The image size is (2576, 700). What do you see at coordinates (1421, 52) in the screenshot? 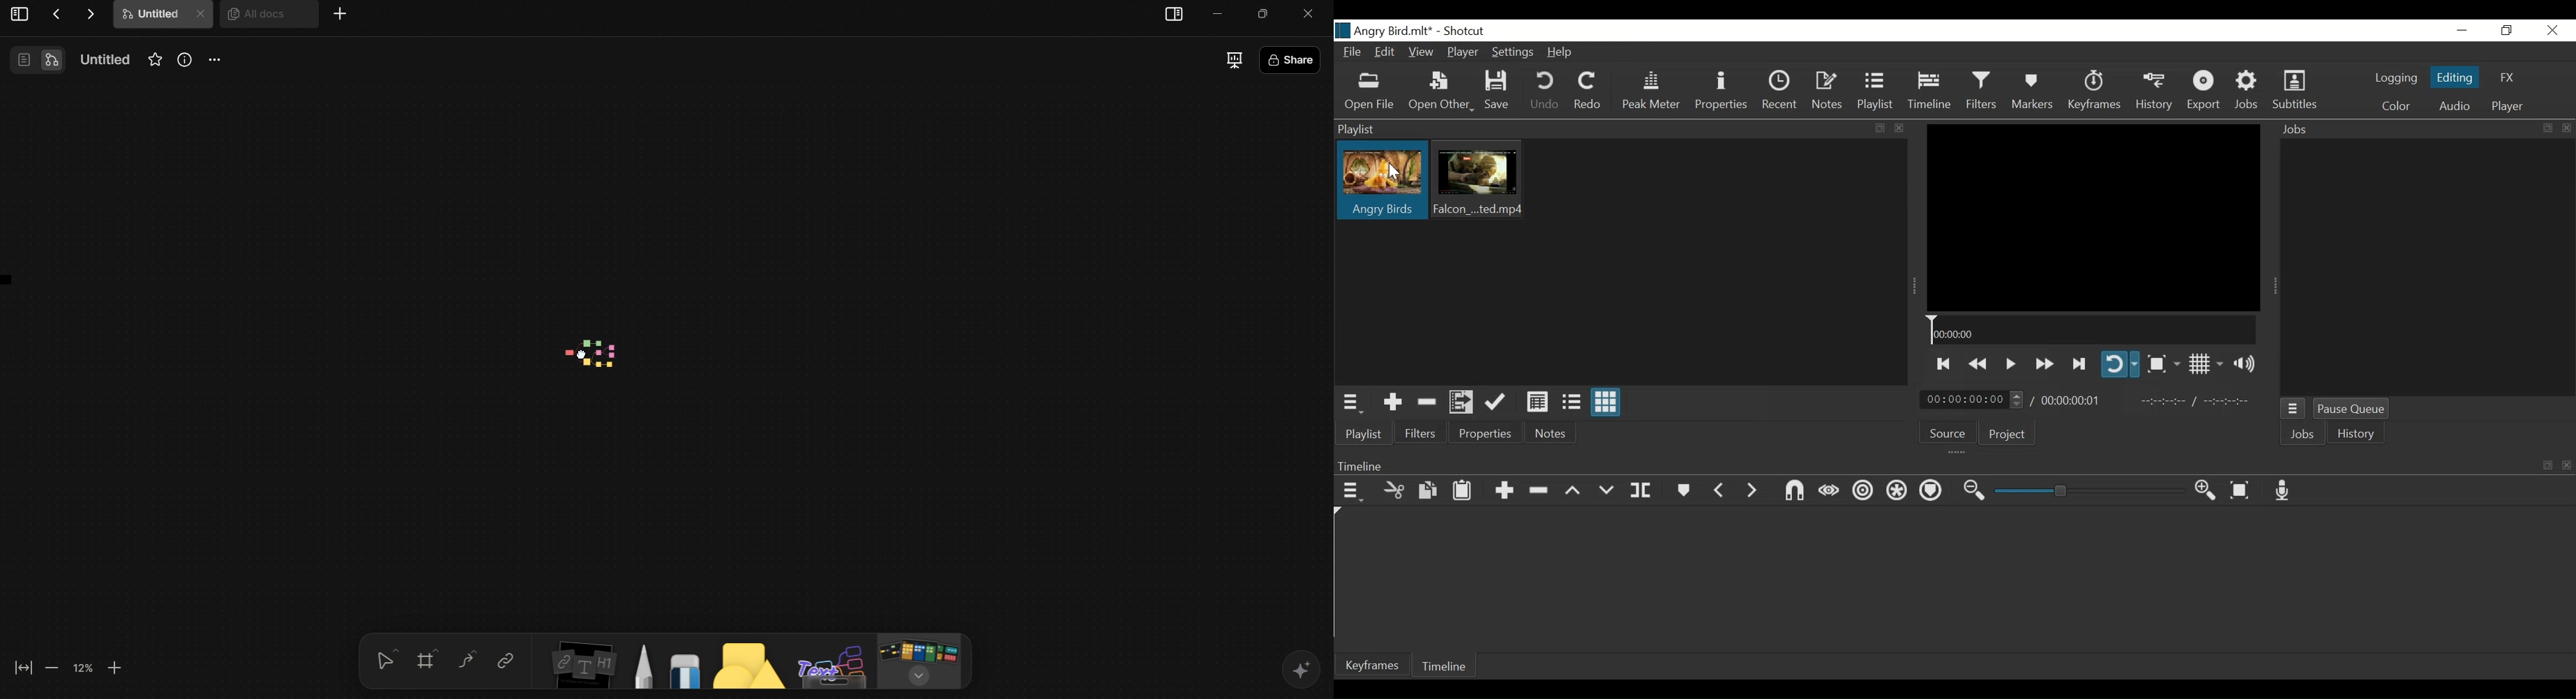
I see `View` at bounding box center [1421, 52].